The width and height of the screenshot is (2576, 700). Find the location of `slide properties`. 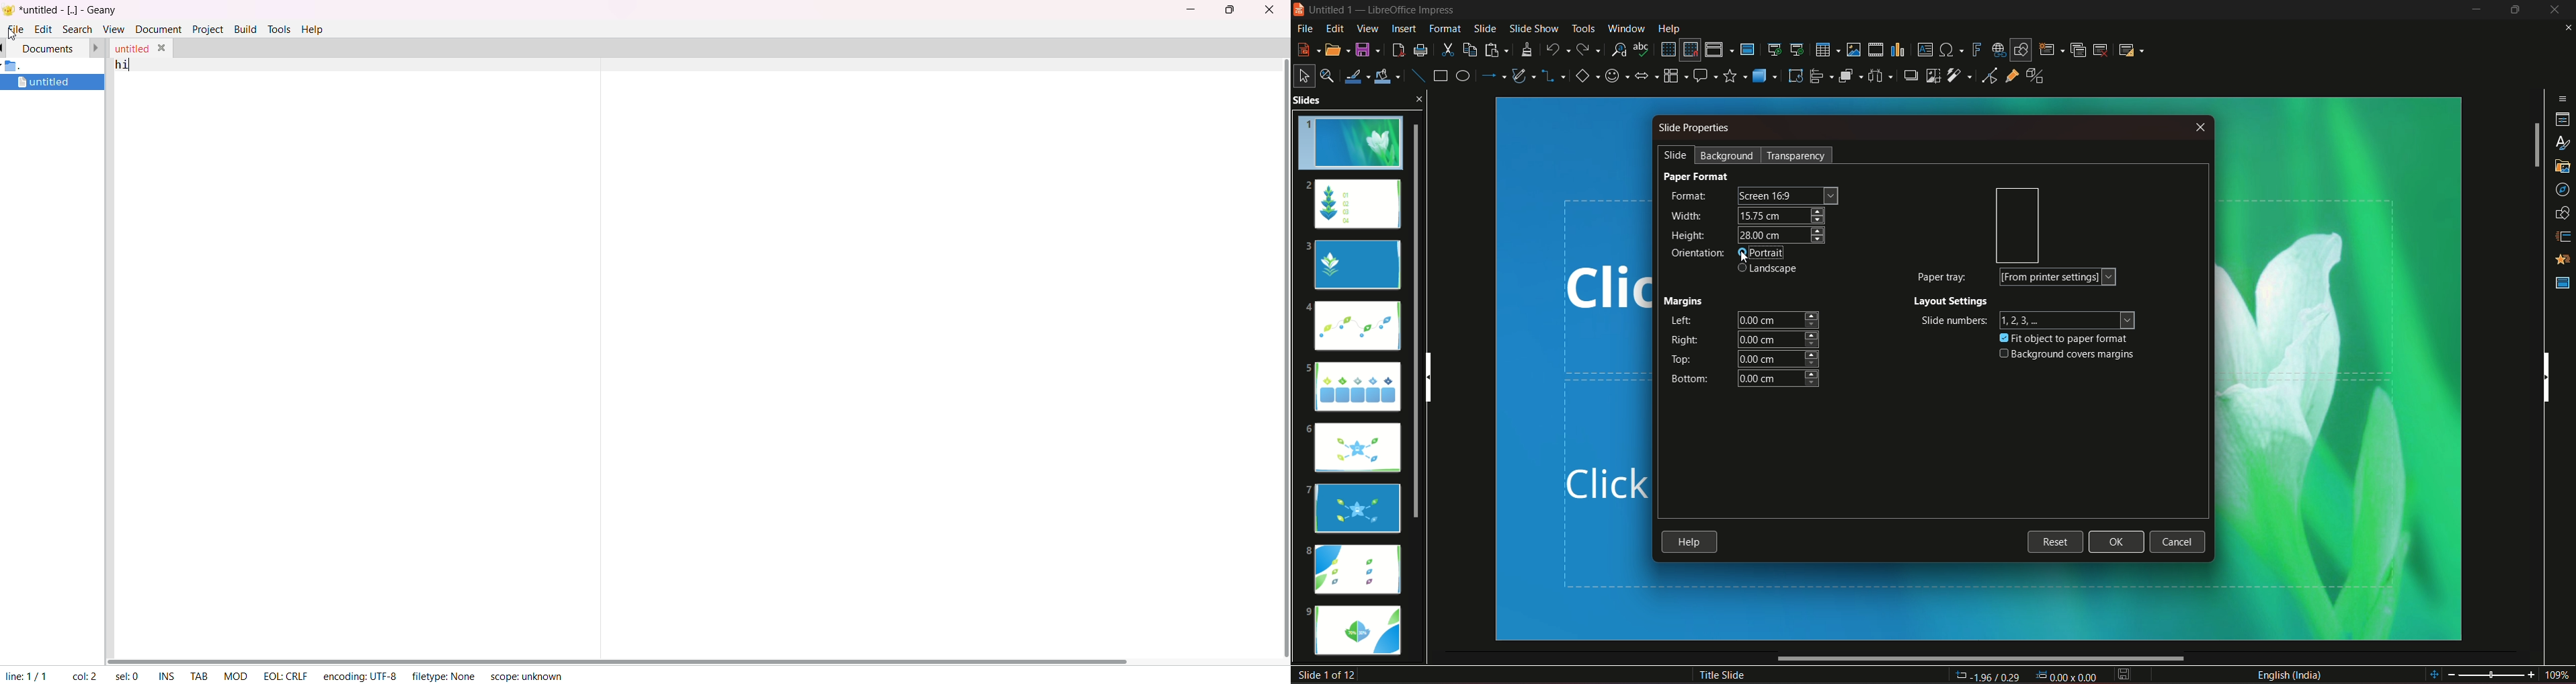

slide properties is located at coordinates (1695, 130).